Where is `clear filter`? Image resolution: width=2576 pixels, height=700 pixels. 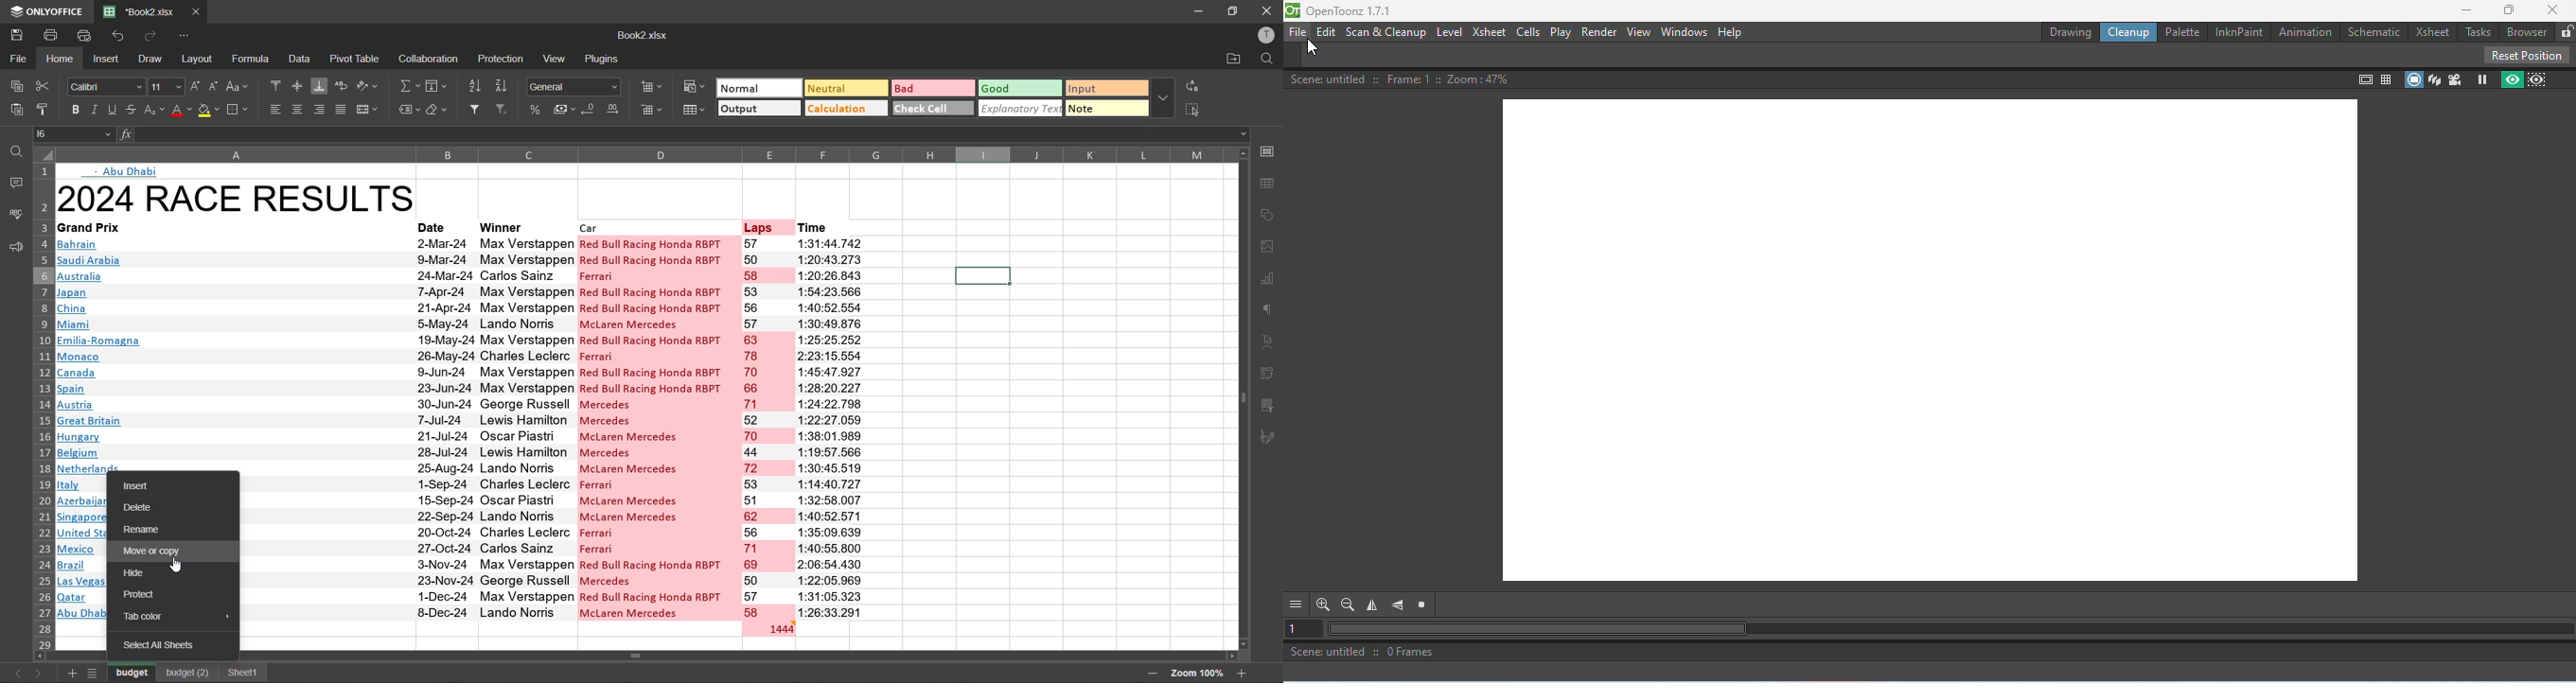 clear filter is located at coordinates (507, 111).